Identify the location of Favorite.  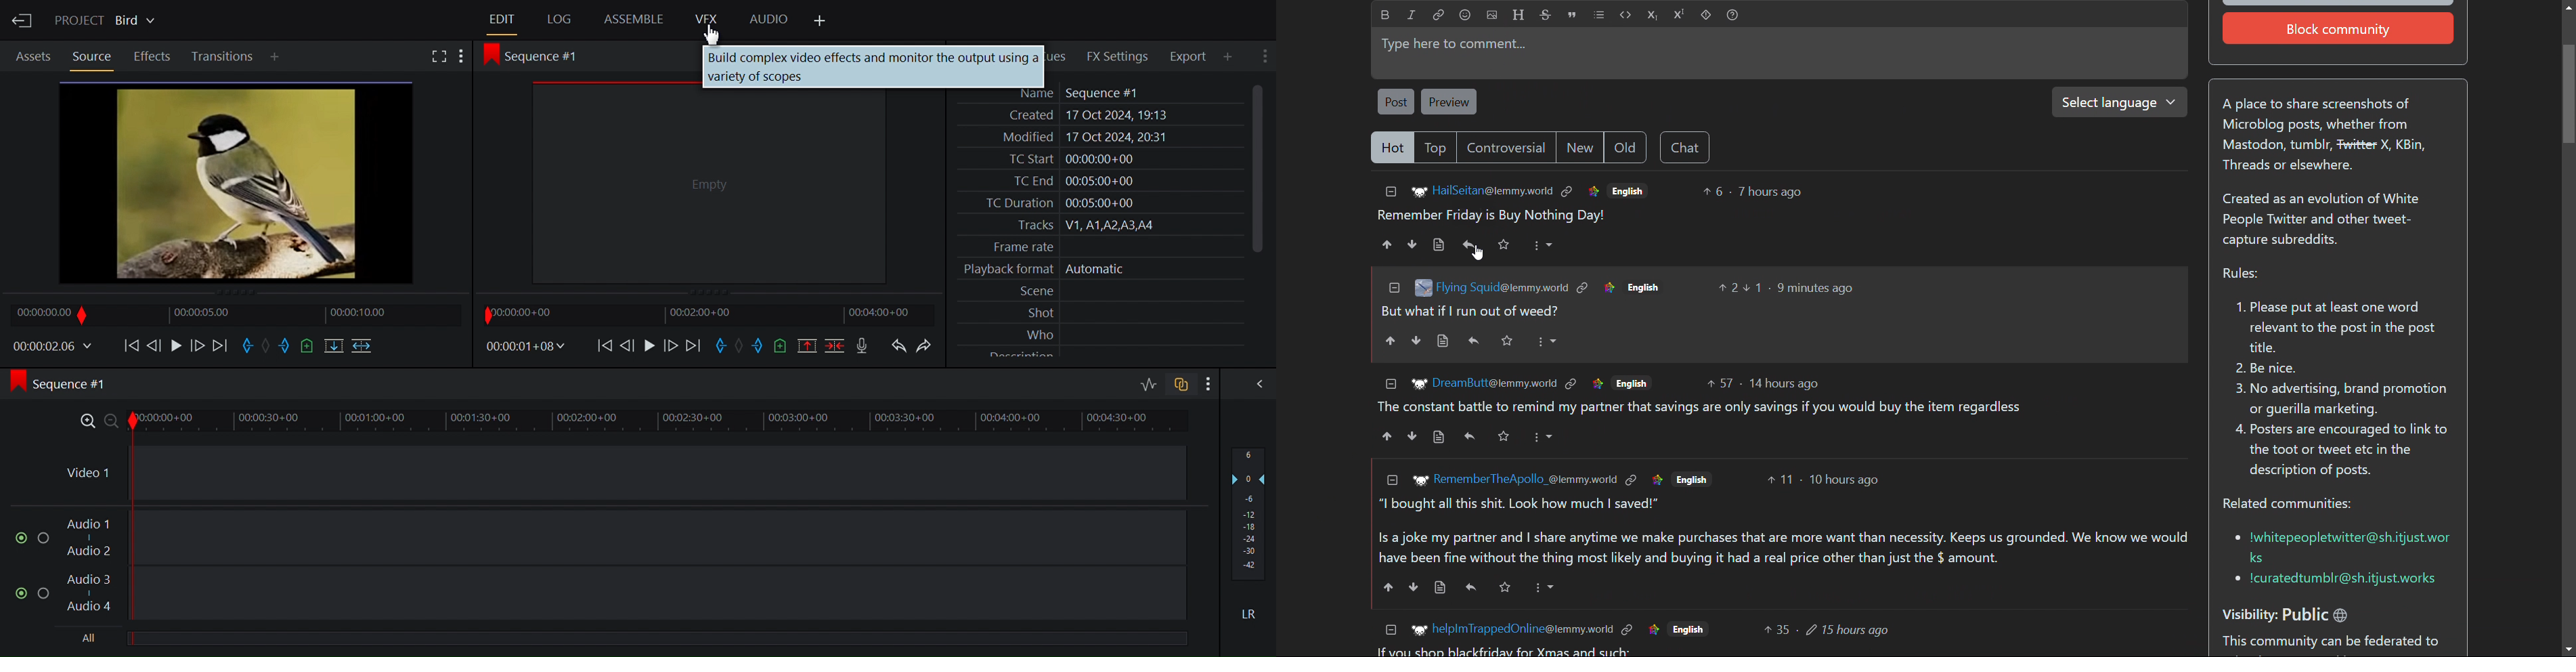
(1505, 244).